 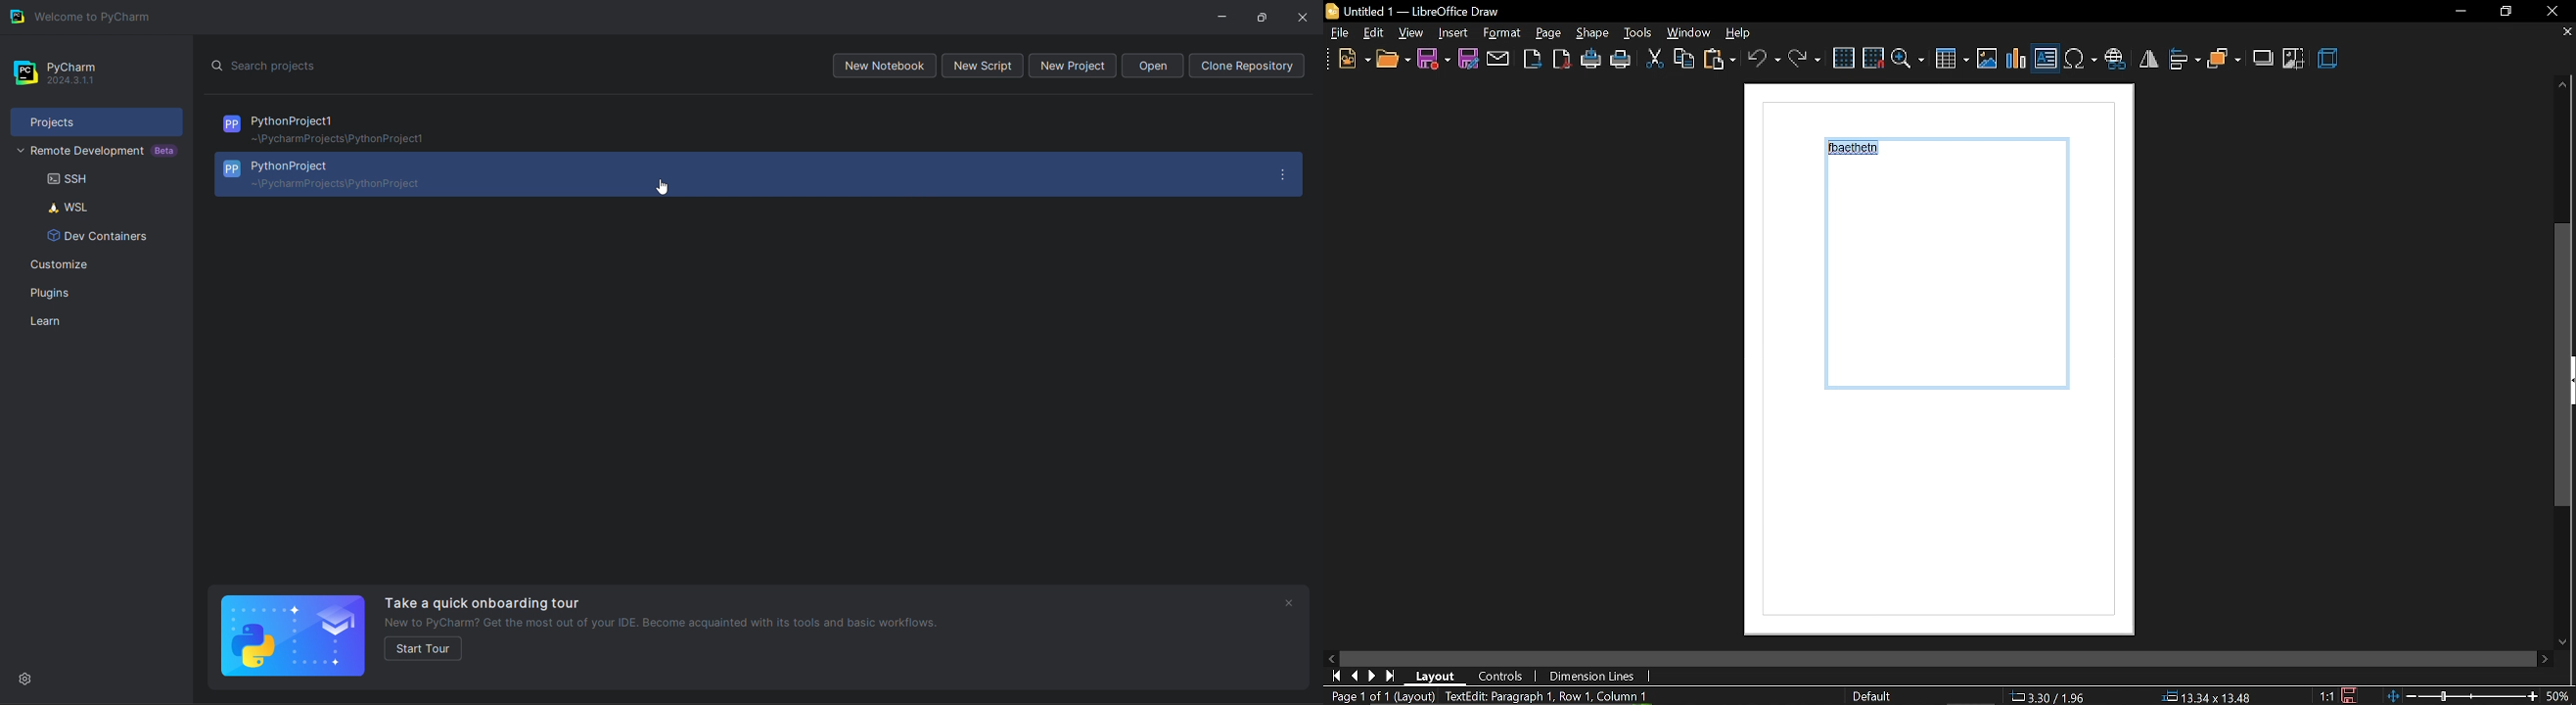 I want to click on shape, so click(x=1452, y=33).